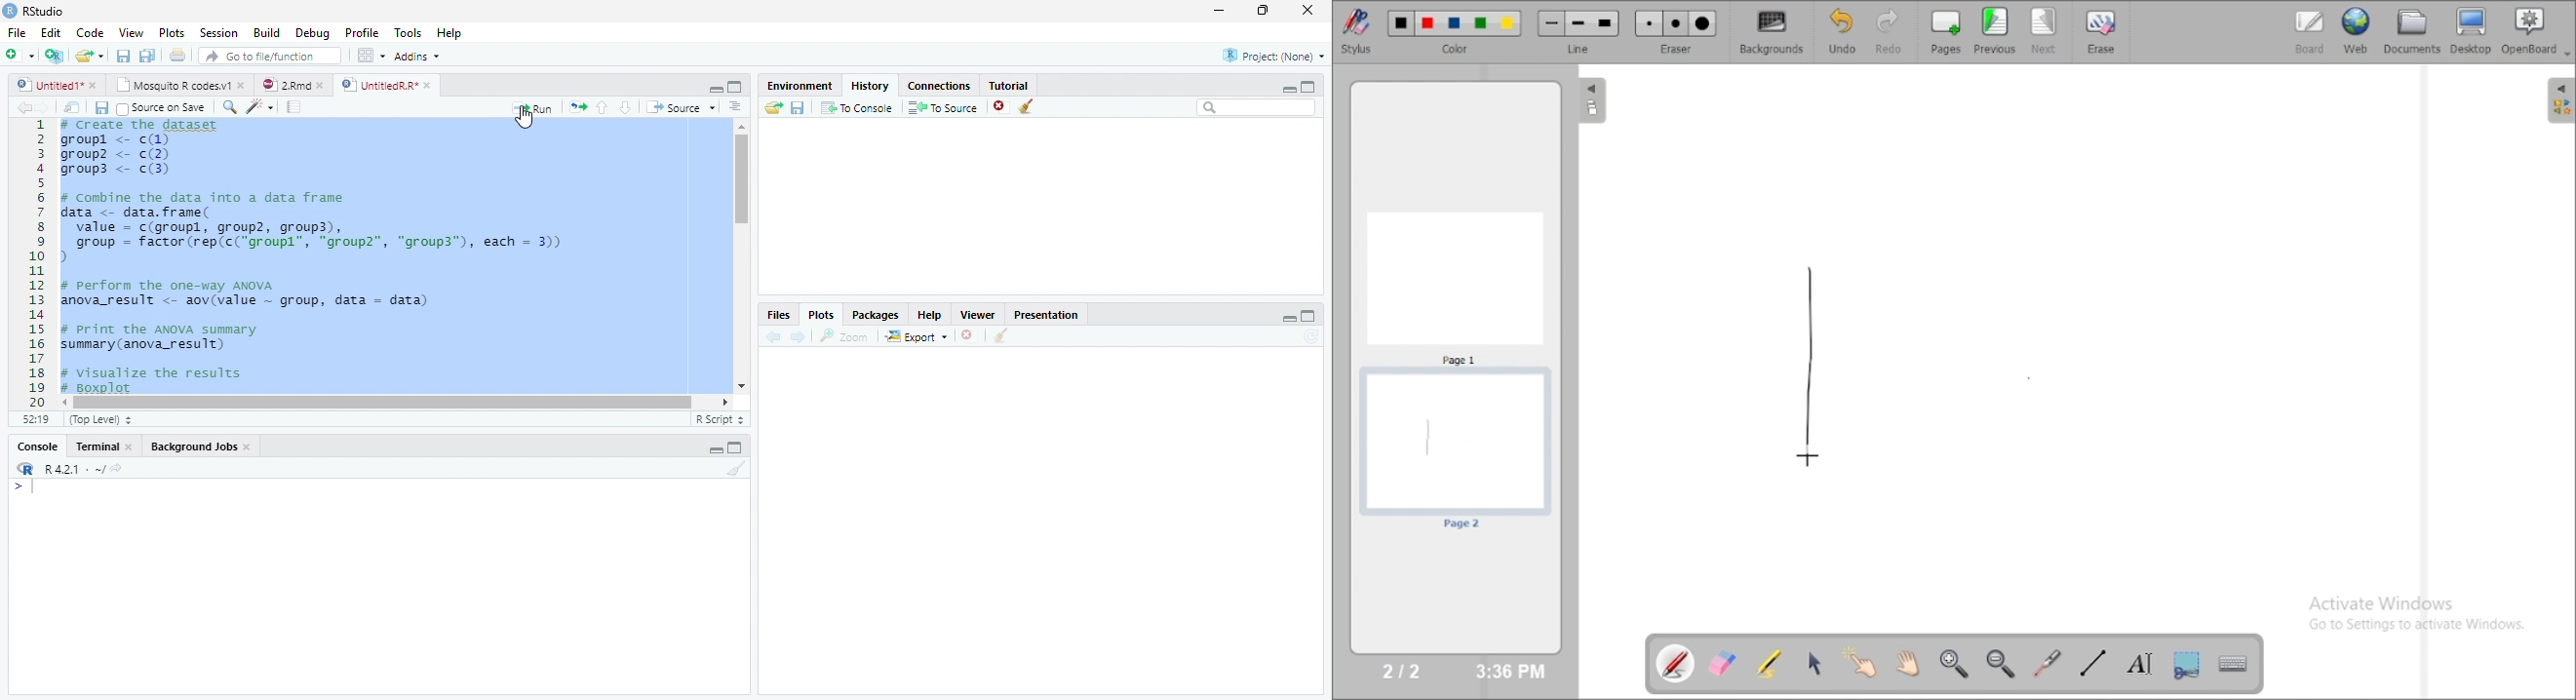 This screenshot has width=2576, height=700. What do you see at coordinates (740, 471) in the screenshot?
I see `Clear console` at bounding box center [740, 471].